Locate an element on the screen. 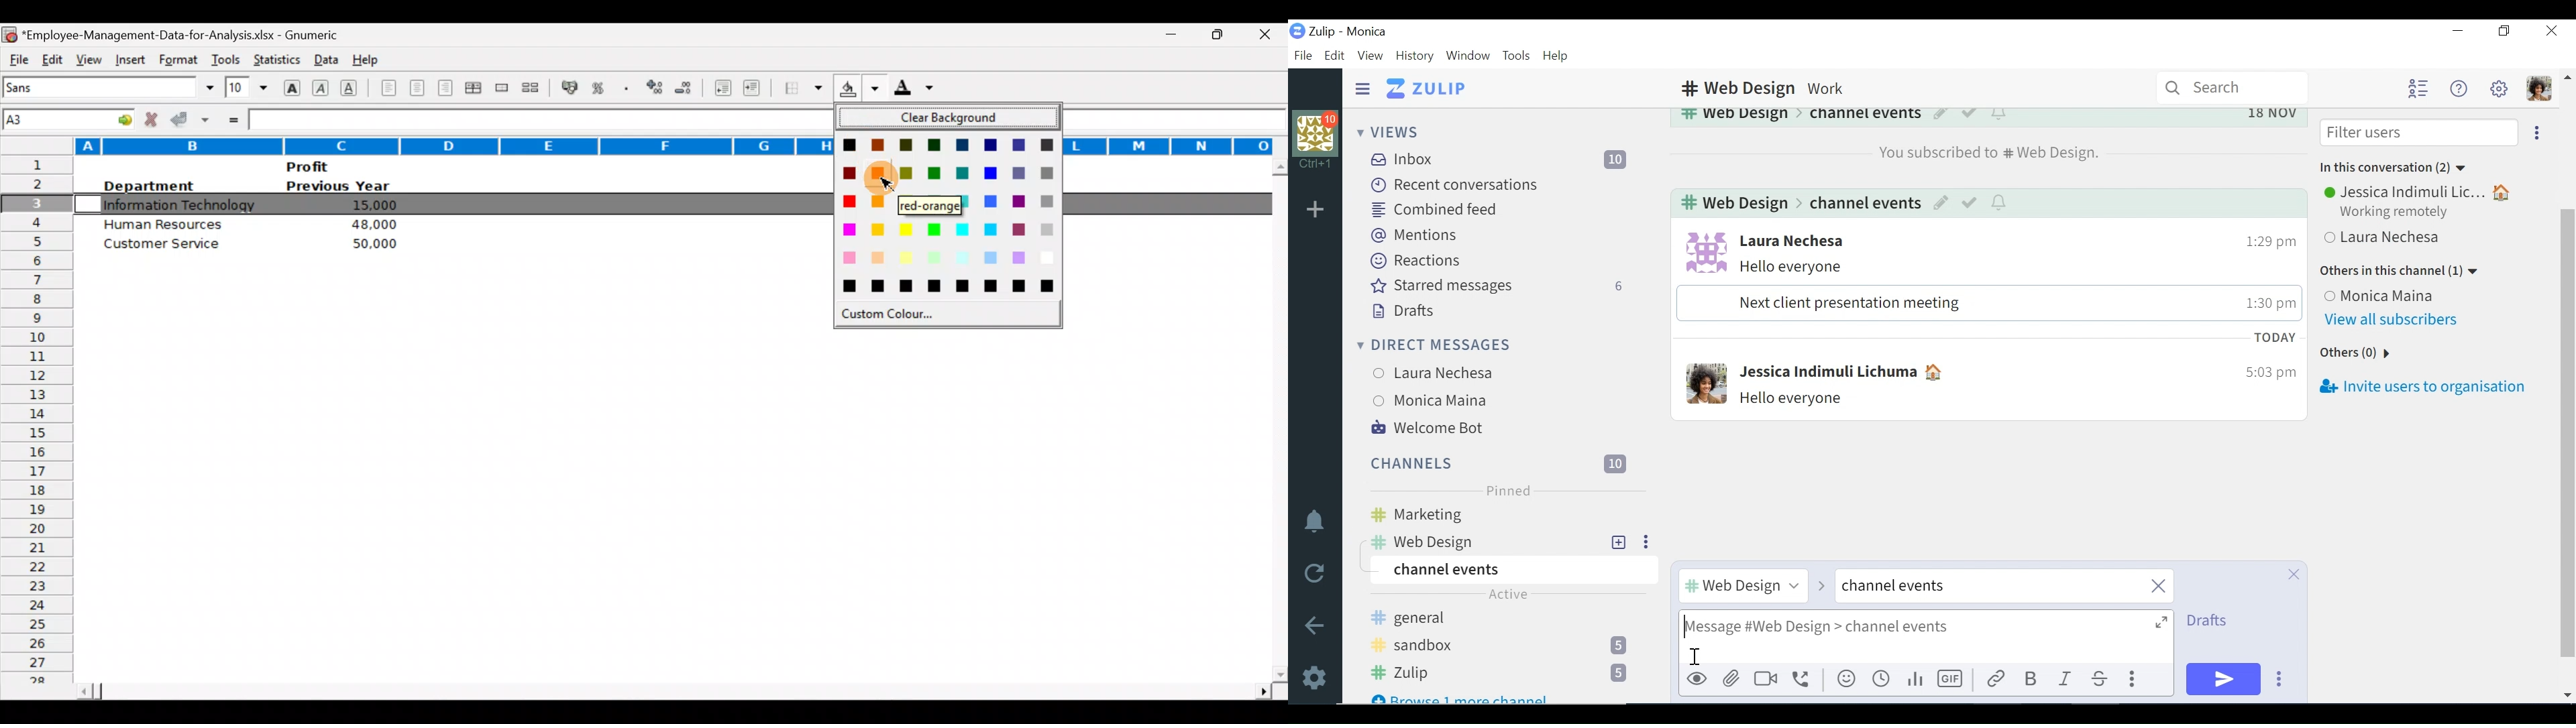  edit is located at coordinates (1941, 204).